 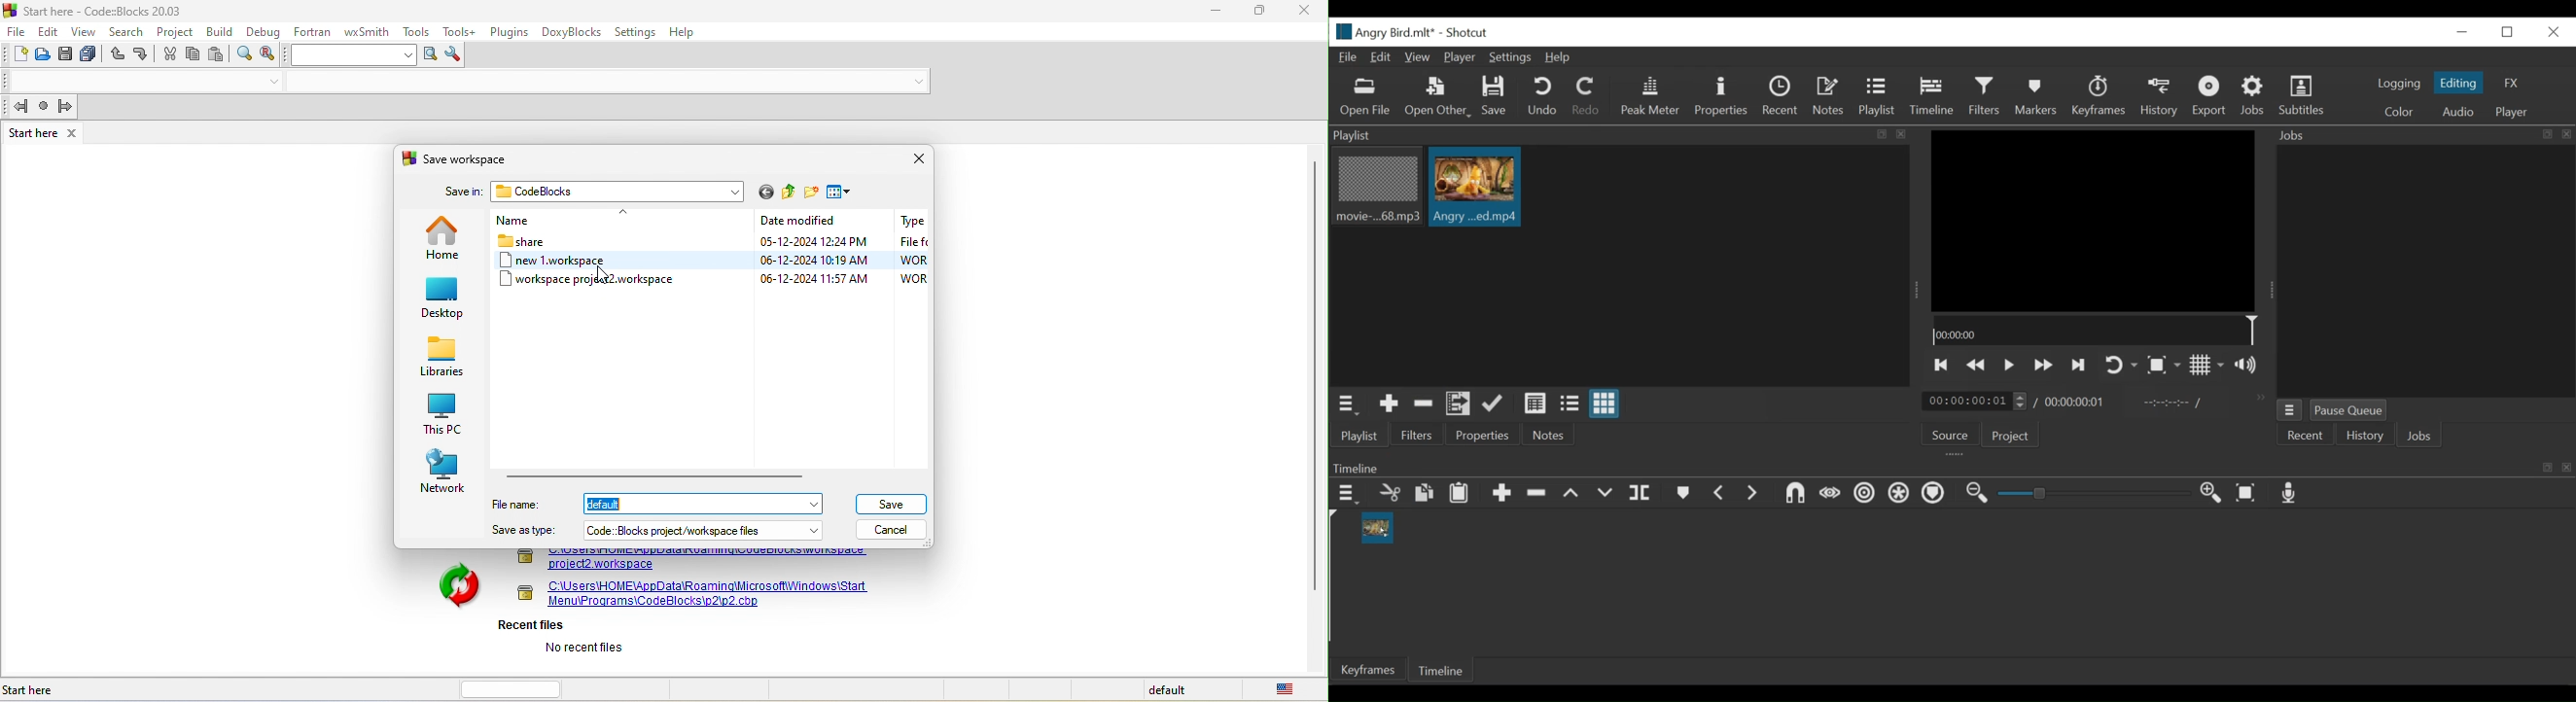 What do you see at coordinates (1475, 187) in the screenshot?
I see `Clip` at bounding box center [1475, 187].